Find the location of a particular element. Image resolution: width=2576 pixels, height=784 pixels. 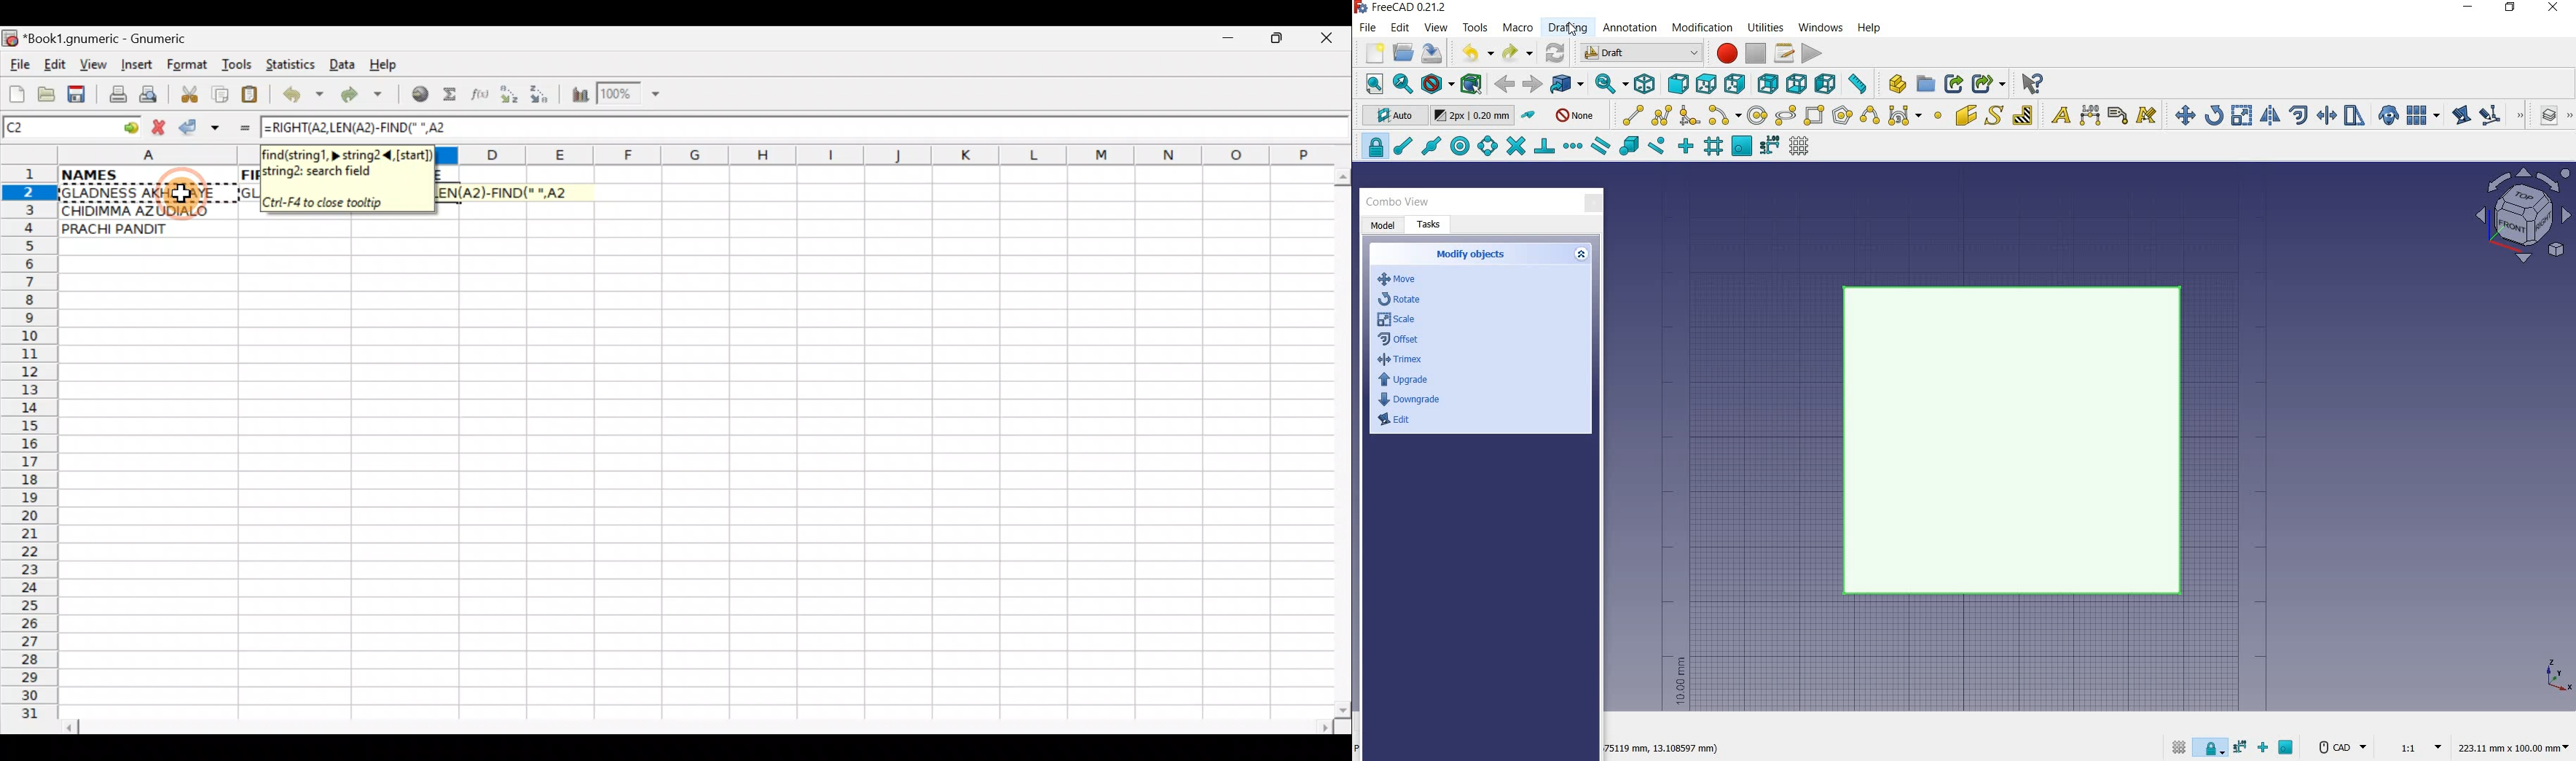

point is located at coordinates (1937, 117).